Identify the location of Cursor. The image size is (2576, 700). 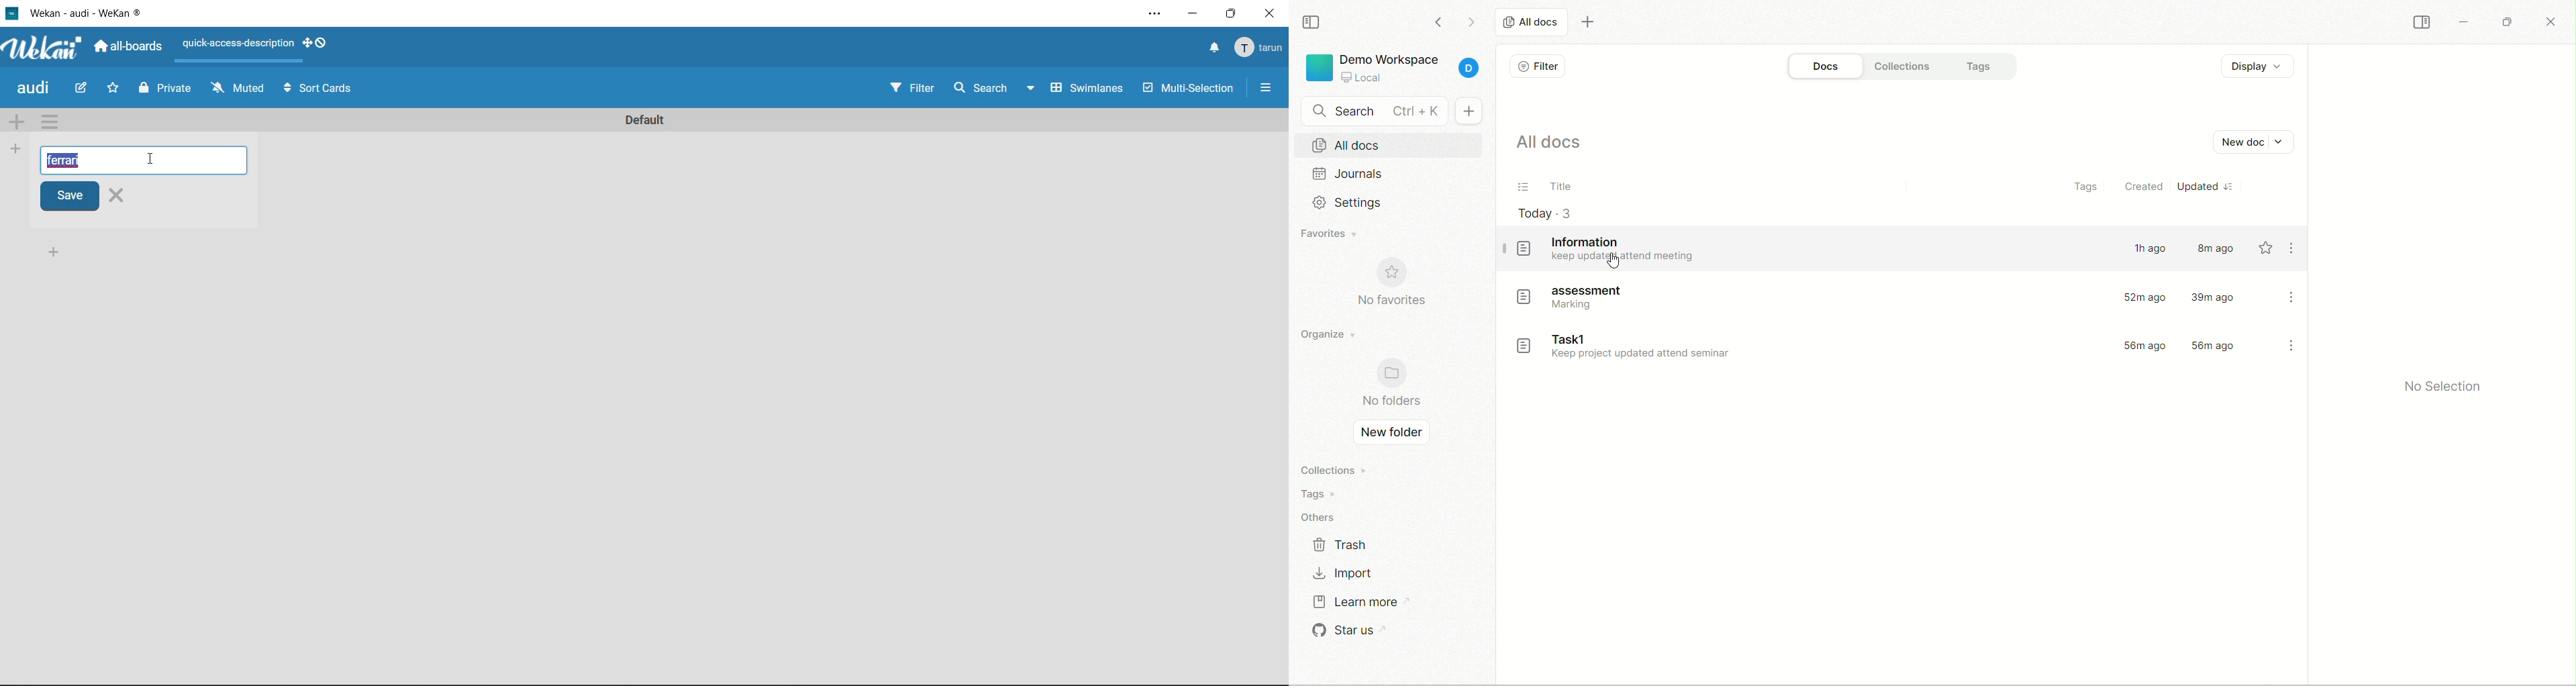
(150, 160).